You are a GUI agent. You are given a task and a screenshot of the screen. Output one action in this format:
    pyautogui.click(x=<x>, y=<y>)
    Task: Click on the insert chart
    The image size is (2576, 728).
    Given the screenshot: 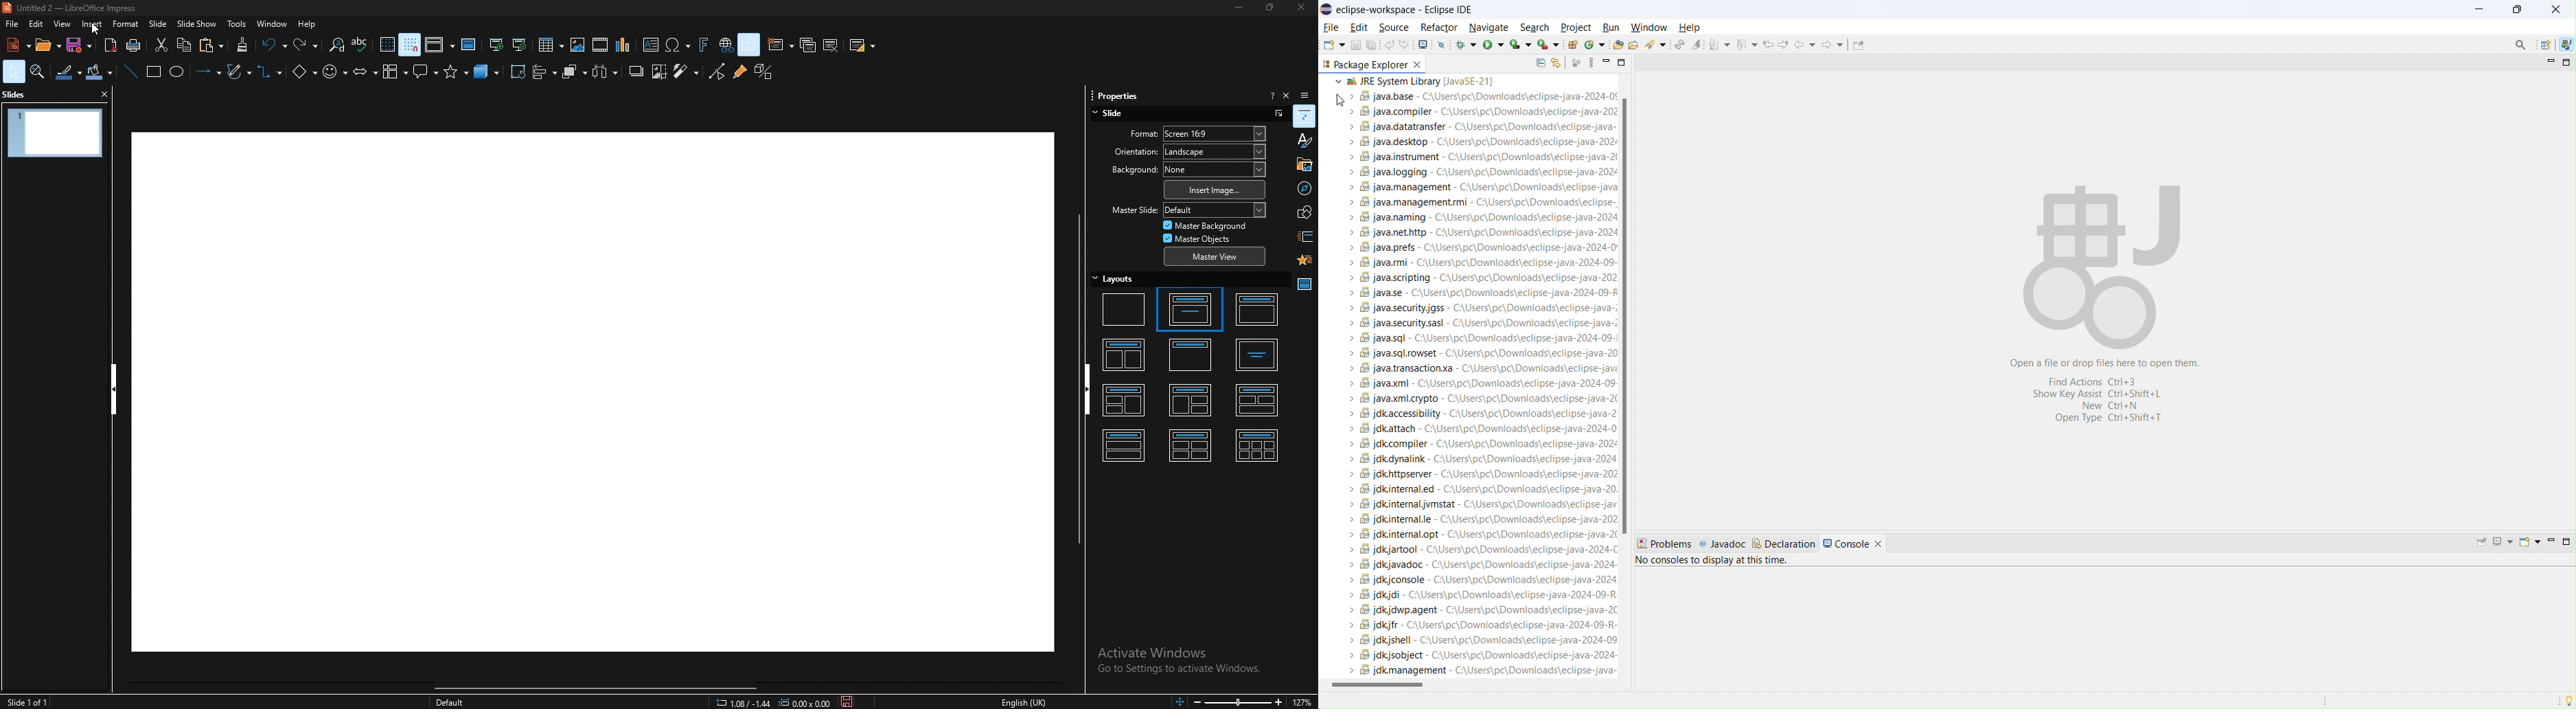 What is the action you would take?
    pyautogui.click(x=625, y=45)
    